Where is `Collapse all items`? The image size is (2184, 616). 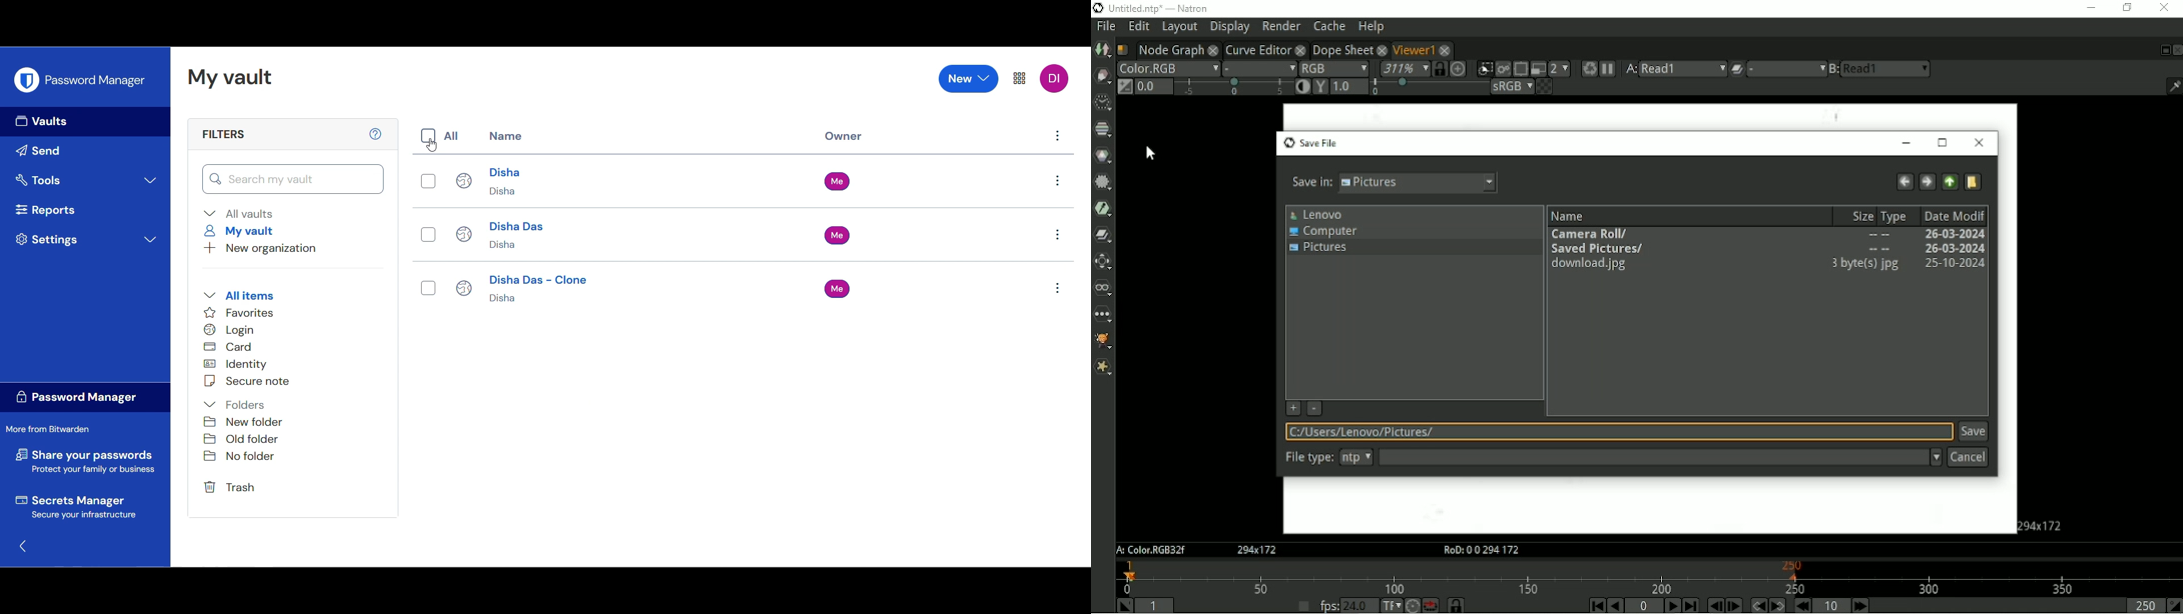 Collapse all items is located at coordinates (239, 295).